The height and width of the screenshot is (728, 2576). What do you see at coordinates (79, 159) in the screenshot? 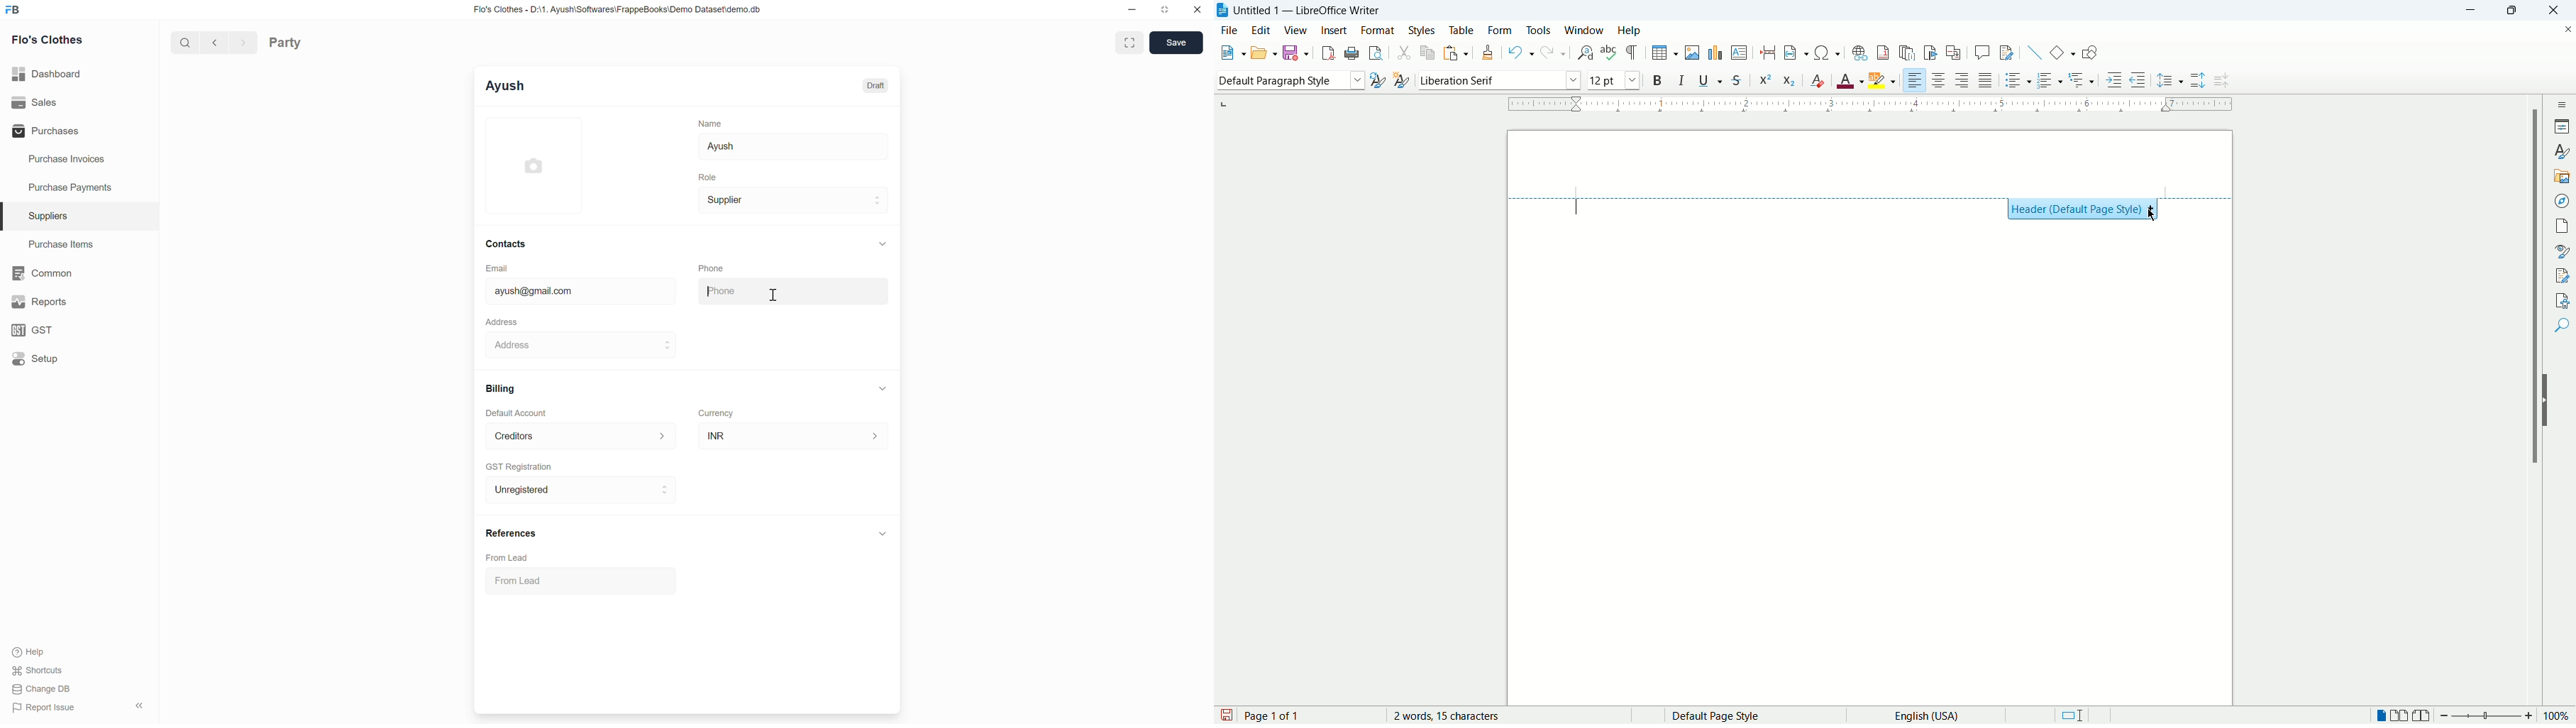
I see `Purchase Invoices` at bounding box center [79, 159].